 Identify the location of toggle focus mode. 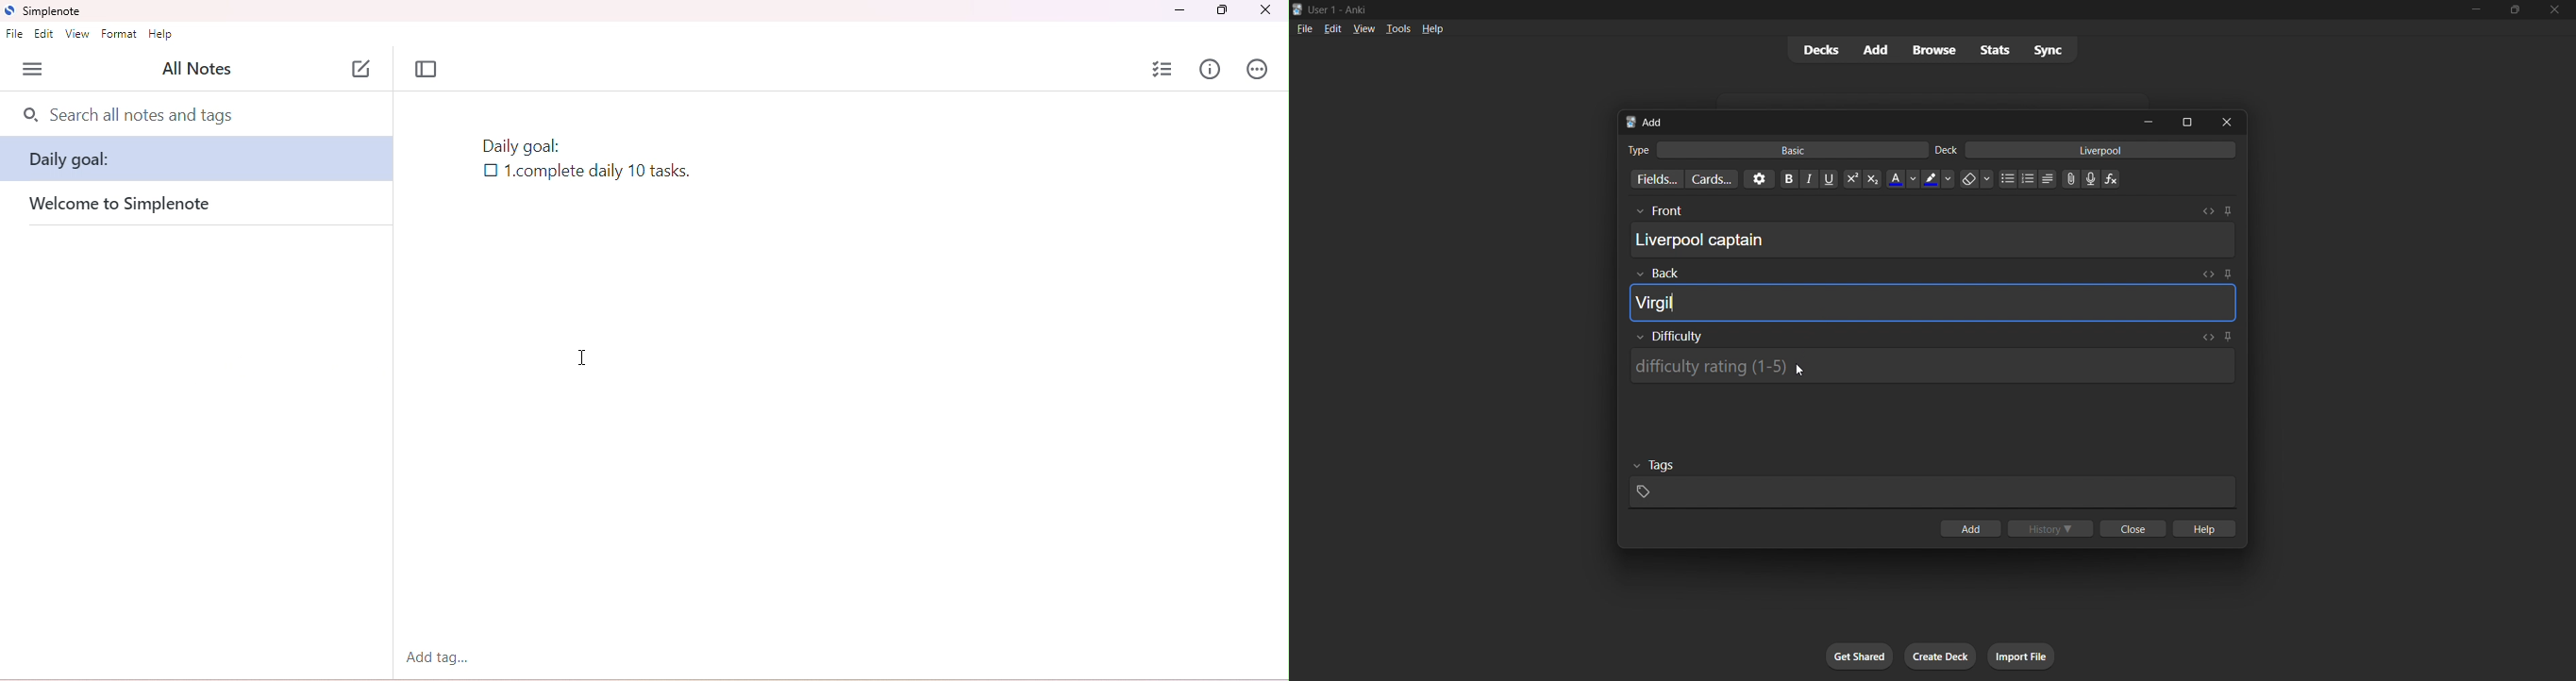
(427, 70).